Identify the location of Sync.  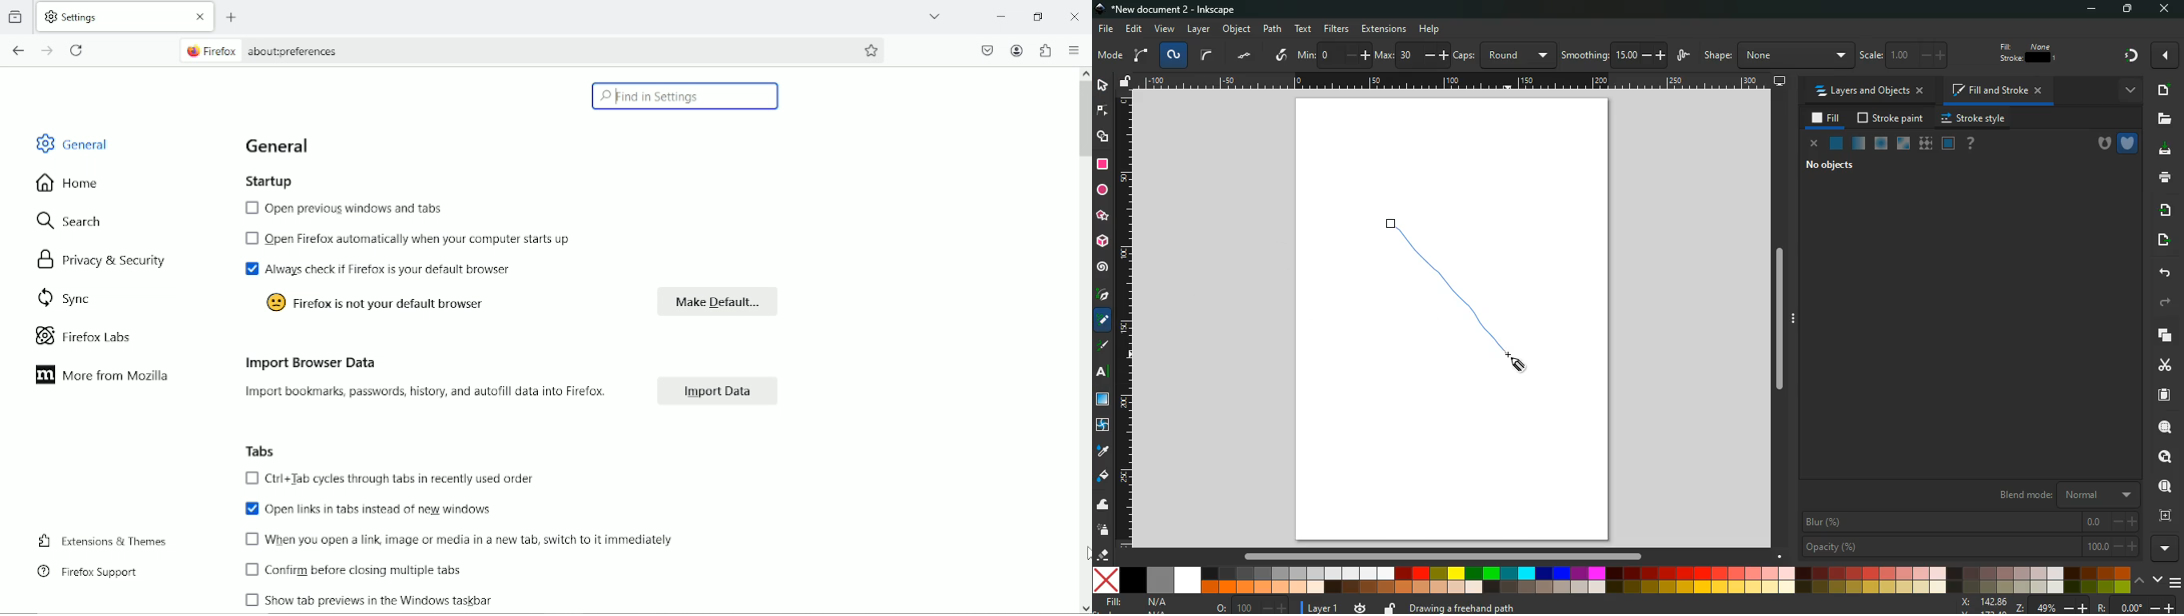
(59, 297).